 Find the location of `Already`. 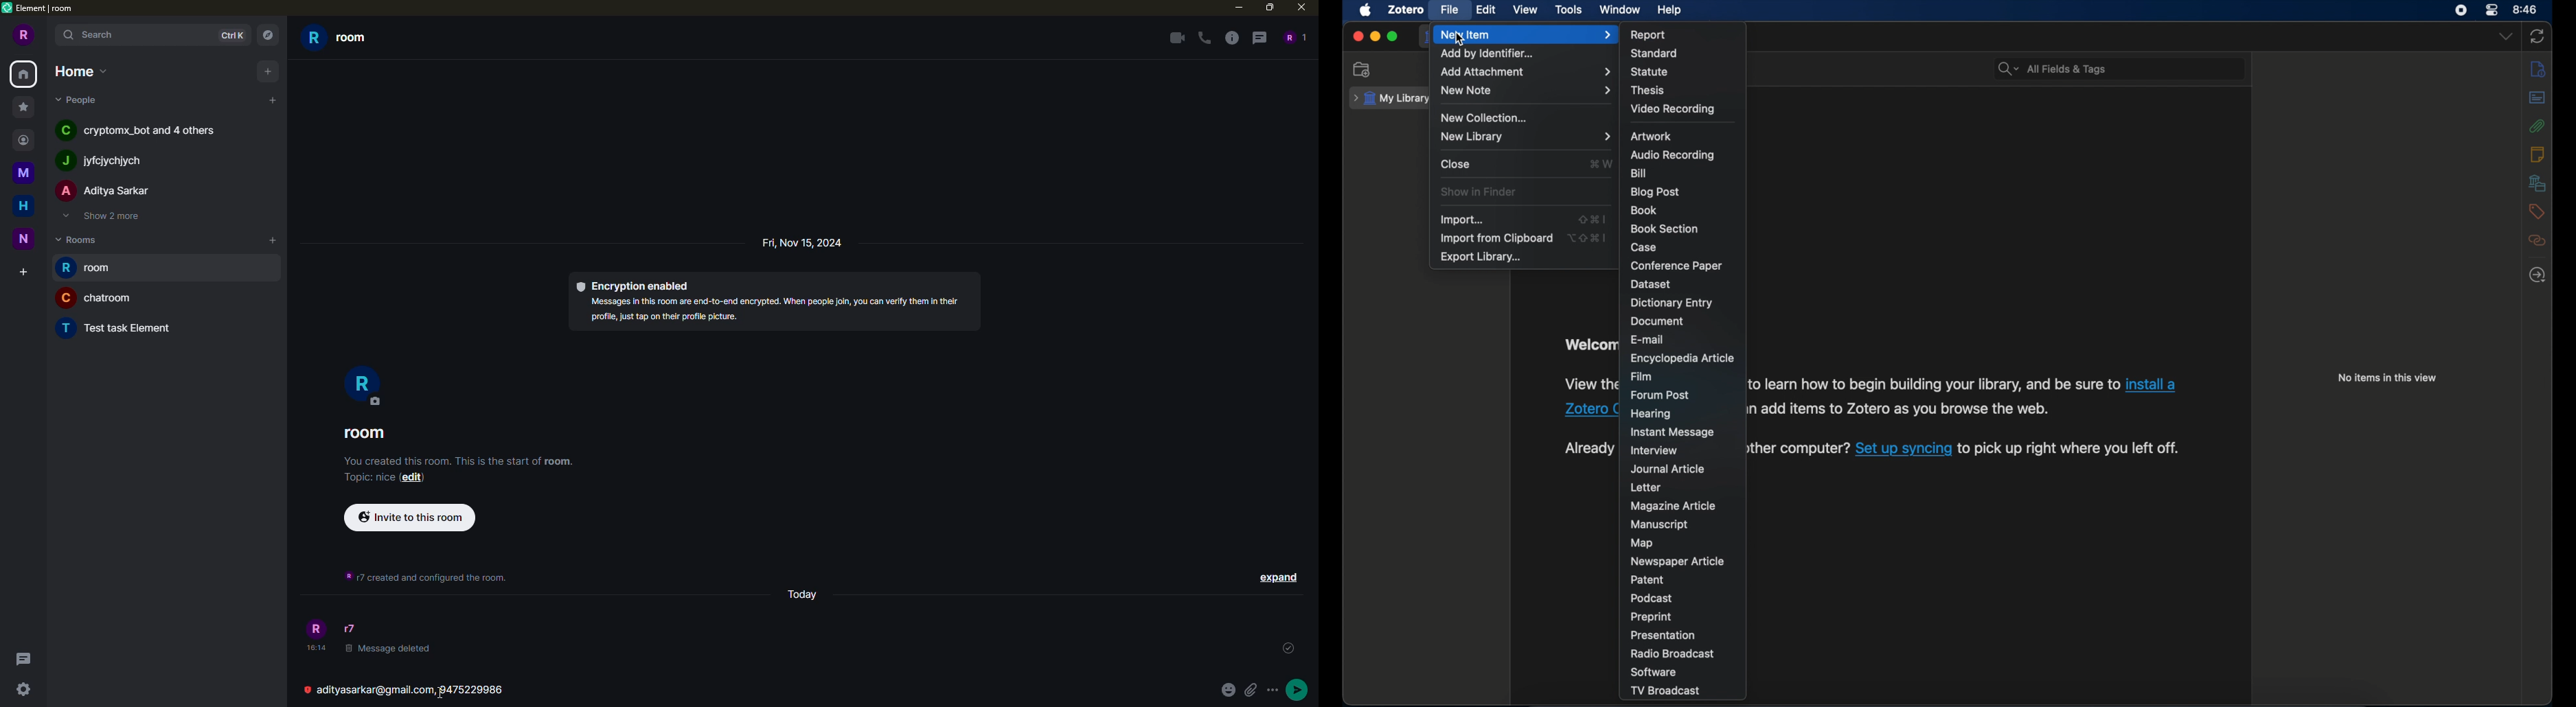

Already is located at coordinates (1588, 448).